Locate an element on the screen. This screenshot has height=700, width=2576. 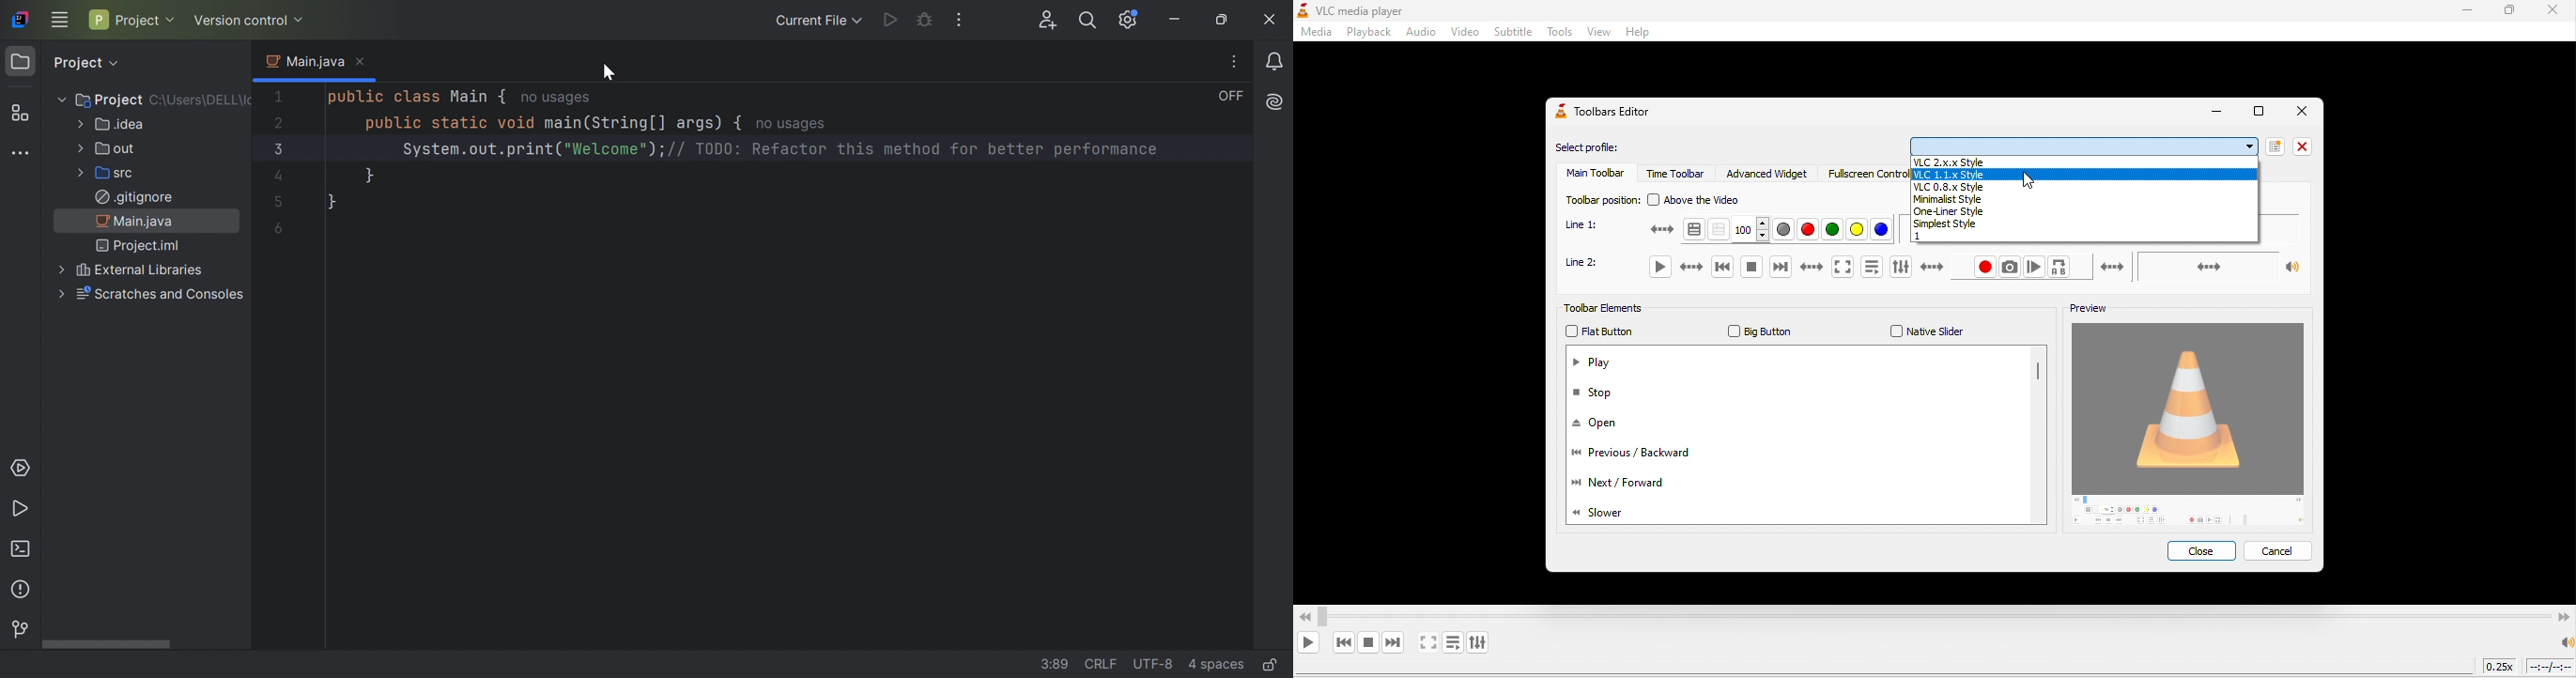
minimize is located at coordinates (2465, 11).